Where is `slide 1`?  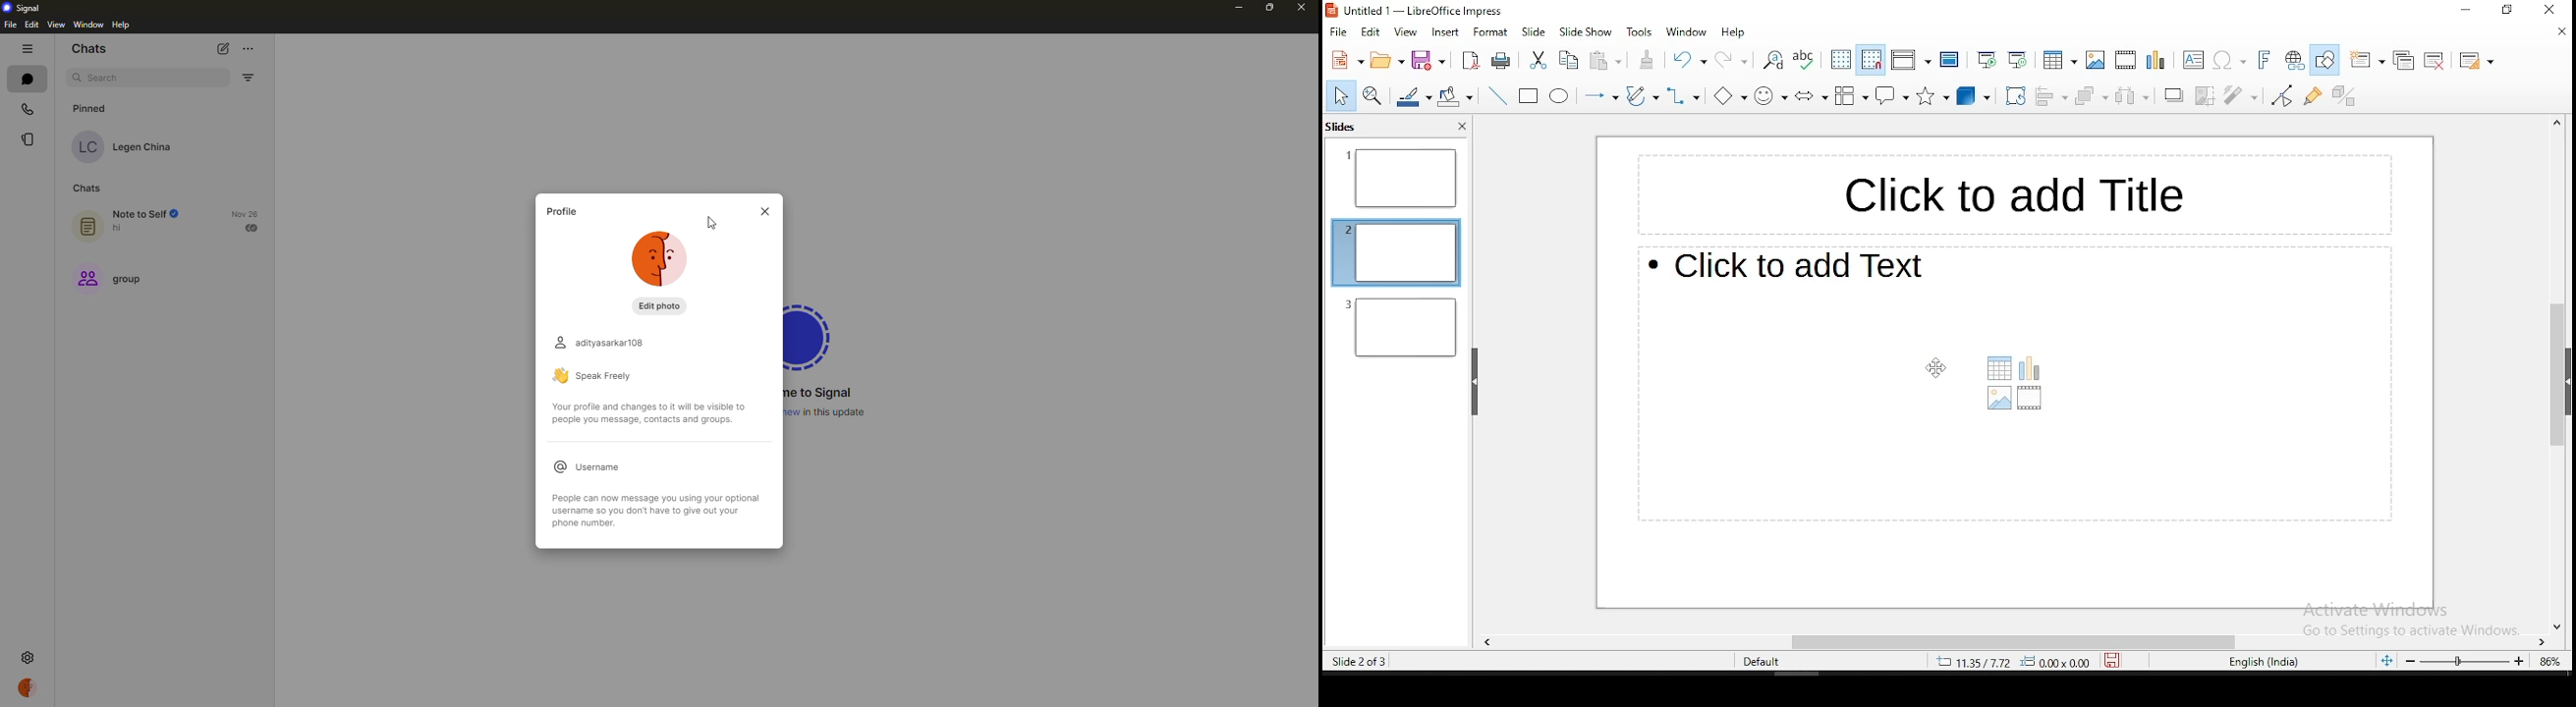
slide 1 is located at coordinates (1401, 179).